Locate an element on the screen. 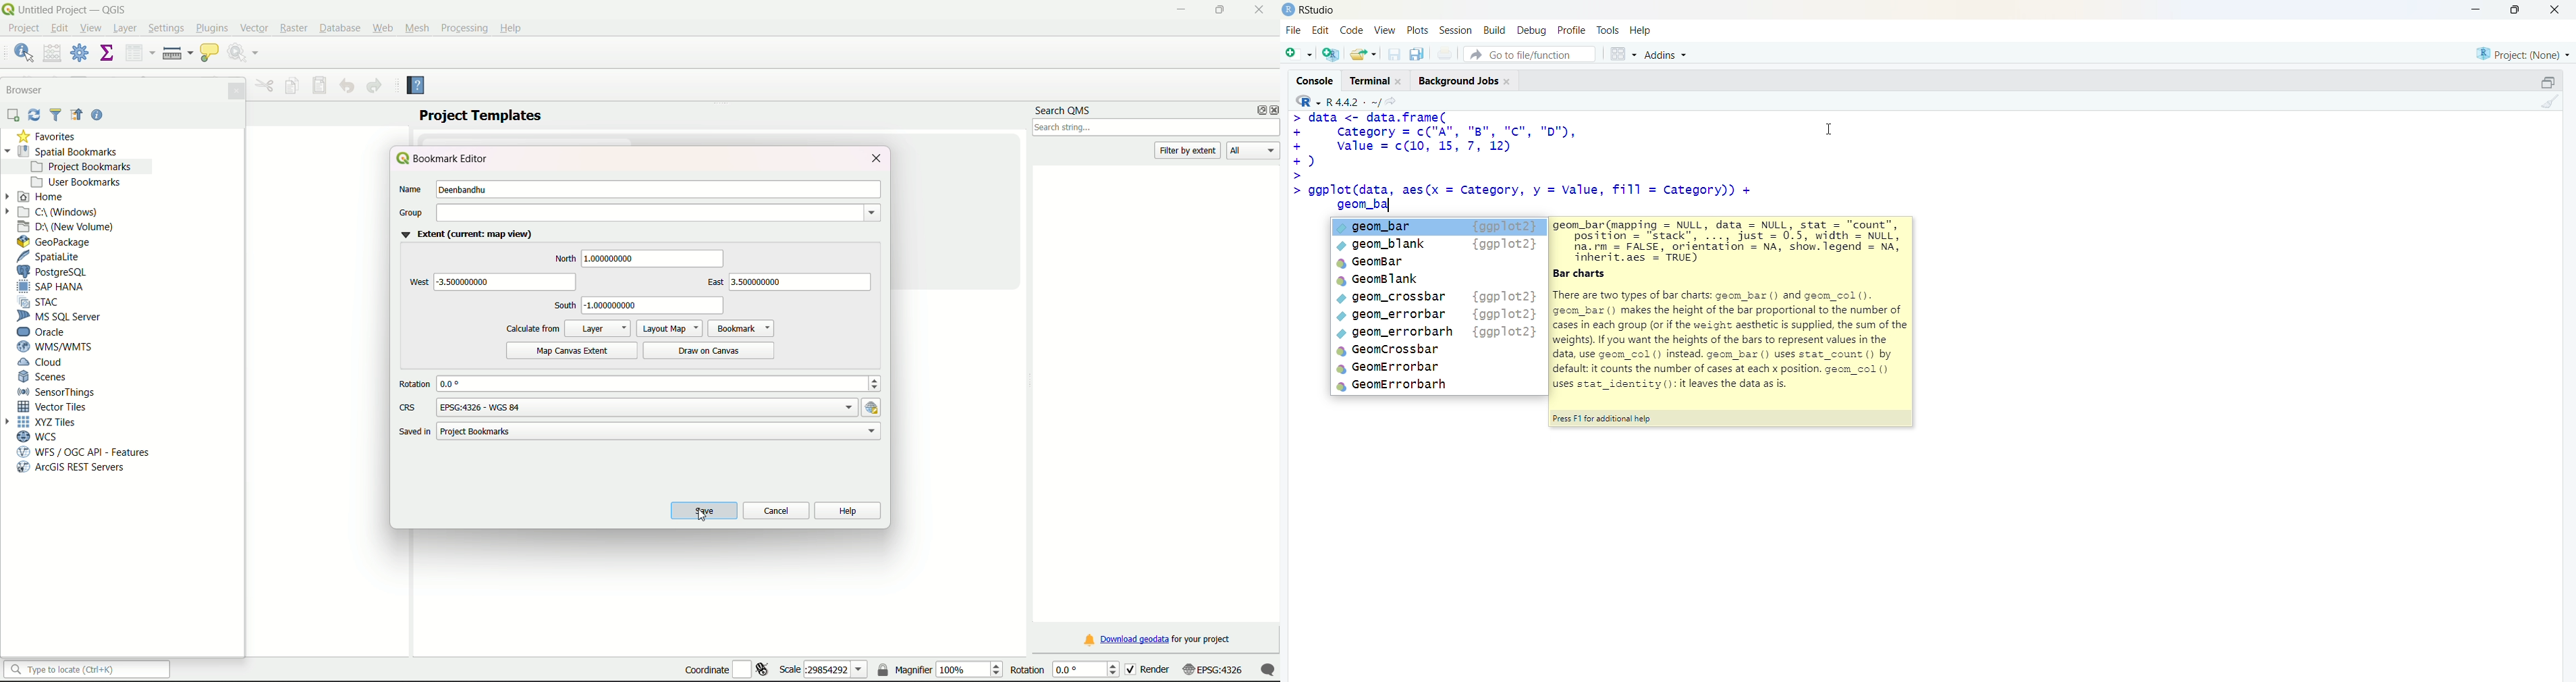  code is located at coordinates (1351, 30).